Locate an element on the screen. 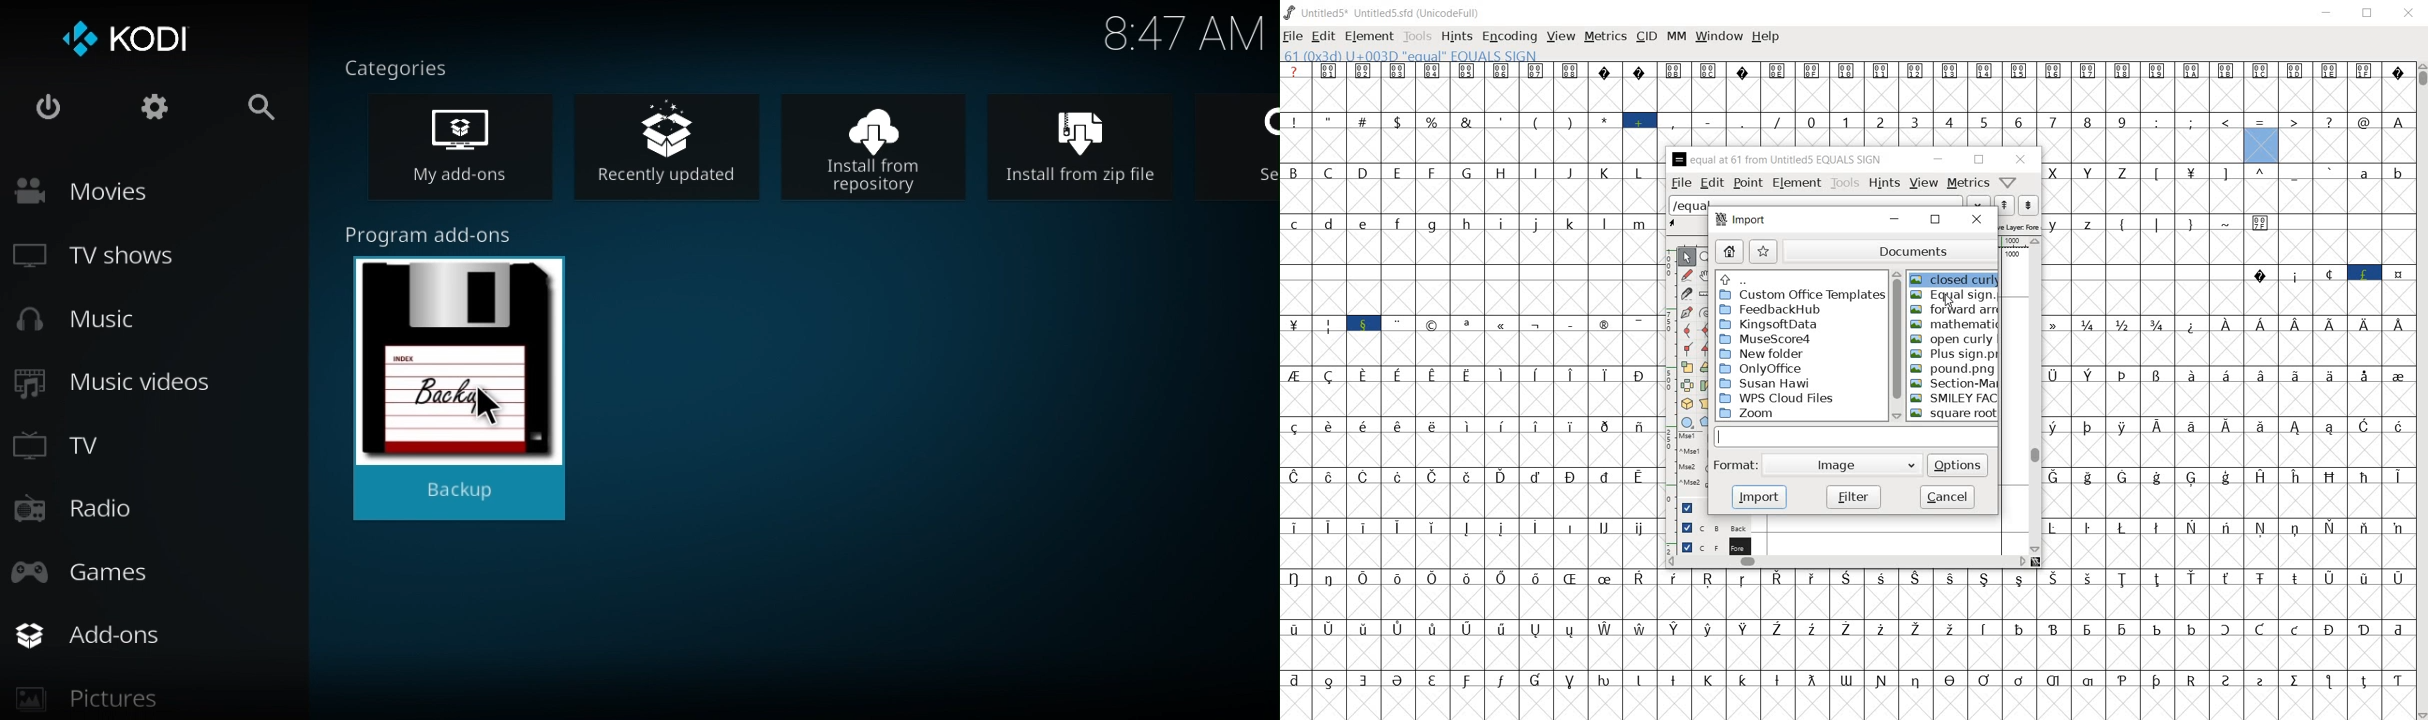 Image resolution: width=2436 pixels, height=728 pixels. file is located at coordinates (1292, 37).